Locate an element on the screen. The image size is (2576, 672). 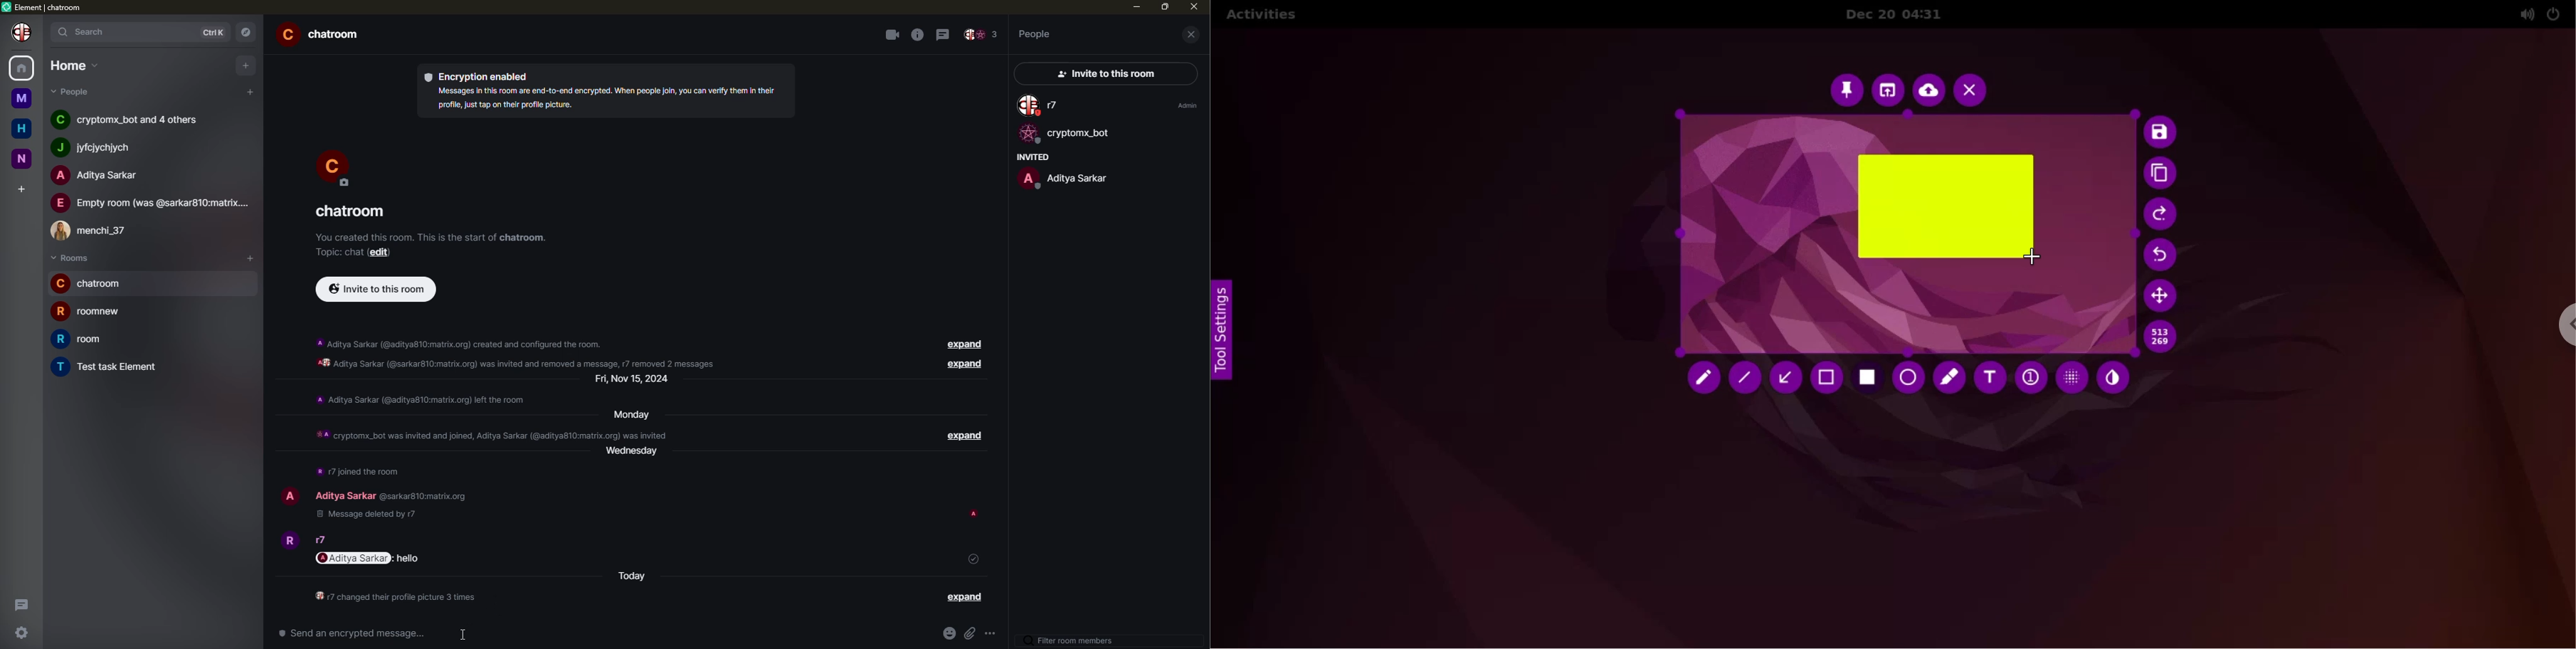
expand is located at coordinates (958, 345).